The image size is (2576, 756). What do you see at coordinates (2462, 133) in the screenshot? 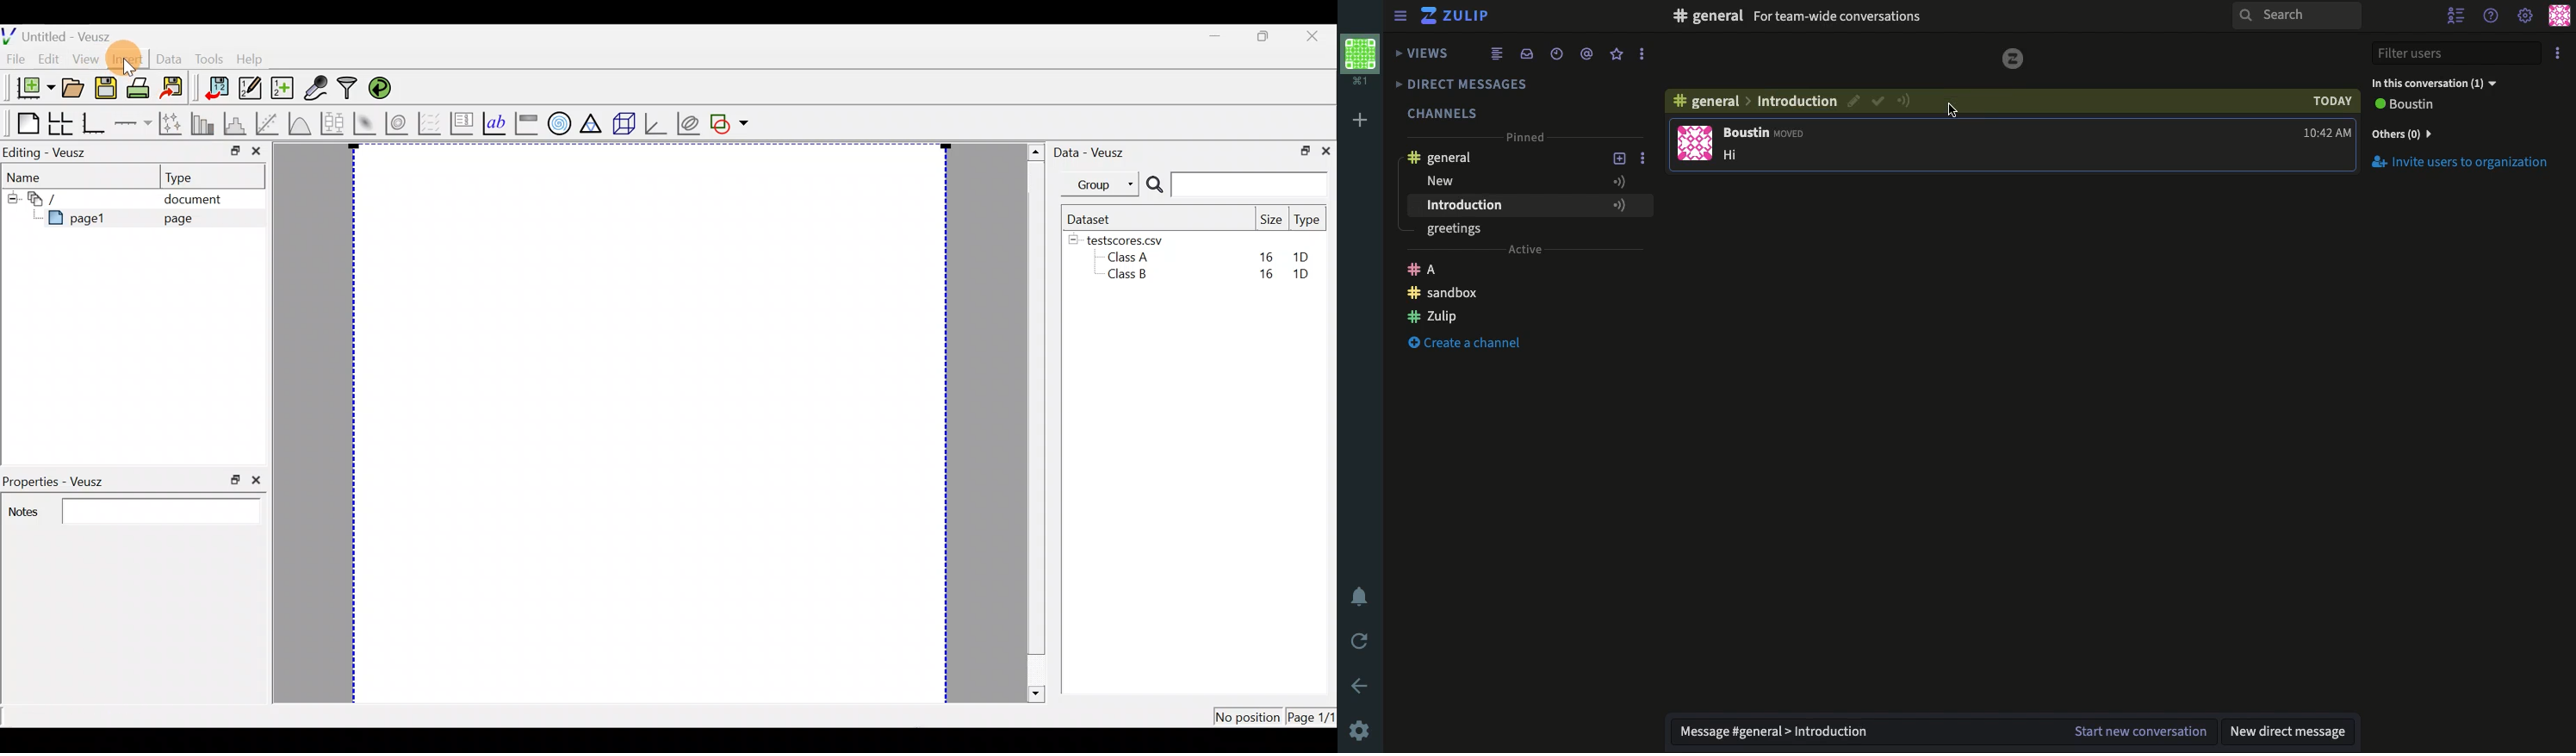
I see `Invites users to organization` at bounding box center [2462, 133].